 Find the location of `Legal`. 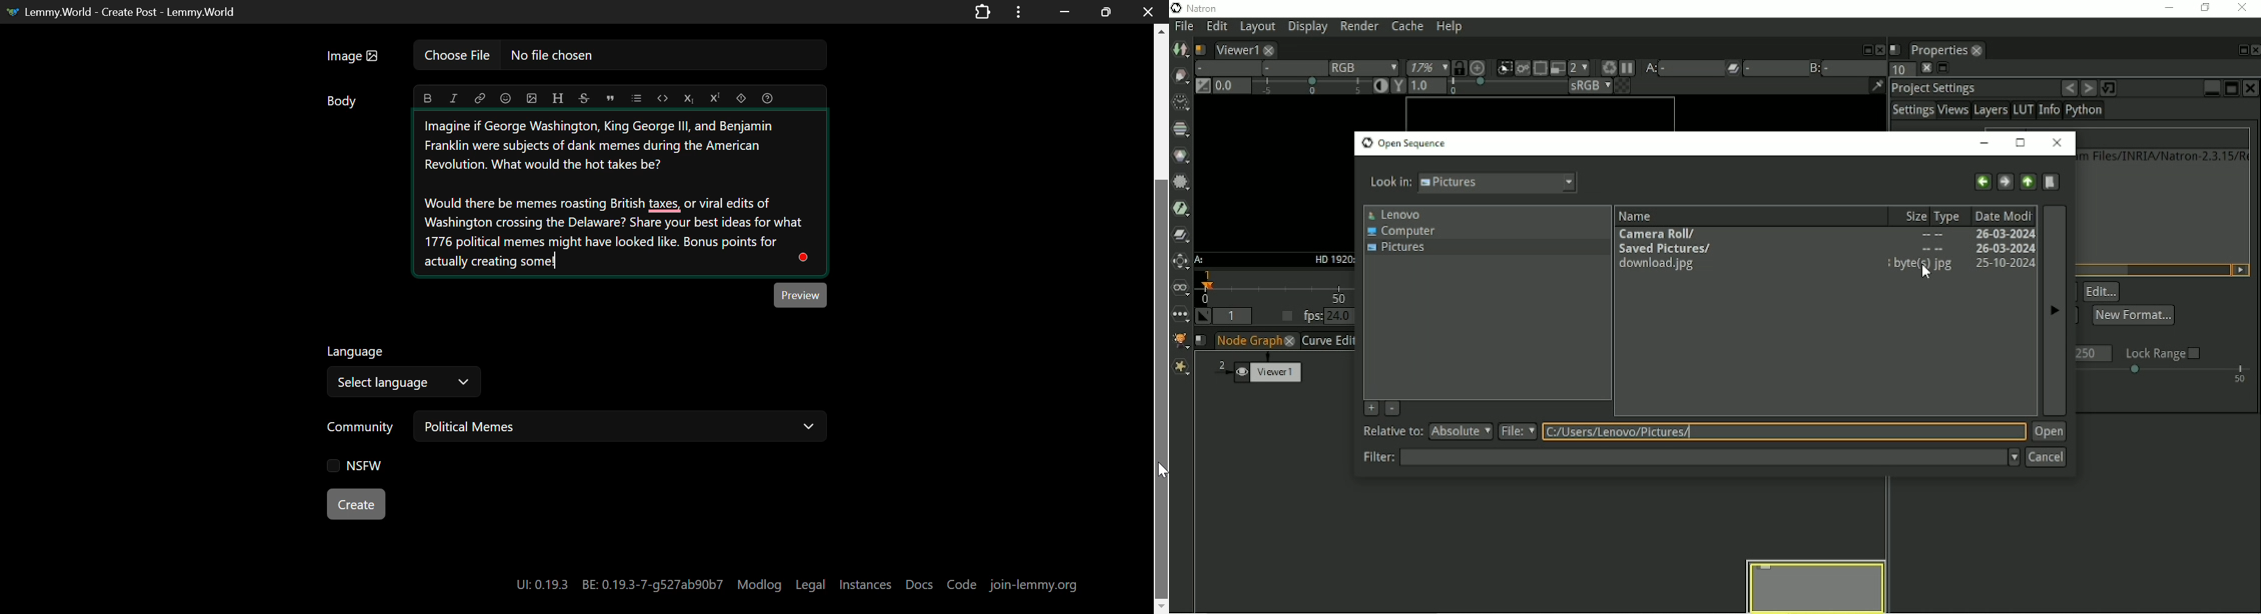

Legal is located at coordinates (811, 585).